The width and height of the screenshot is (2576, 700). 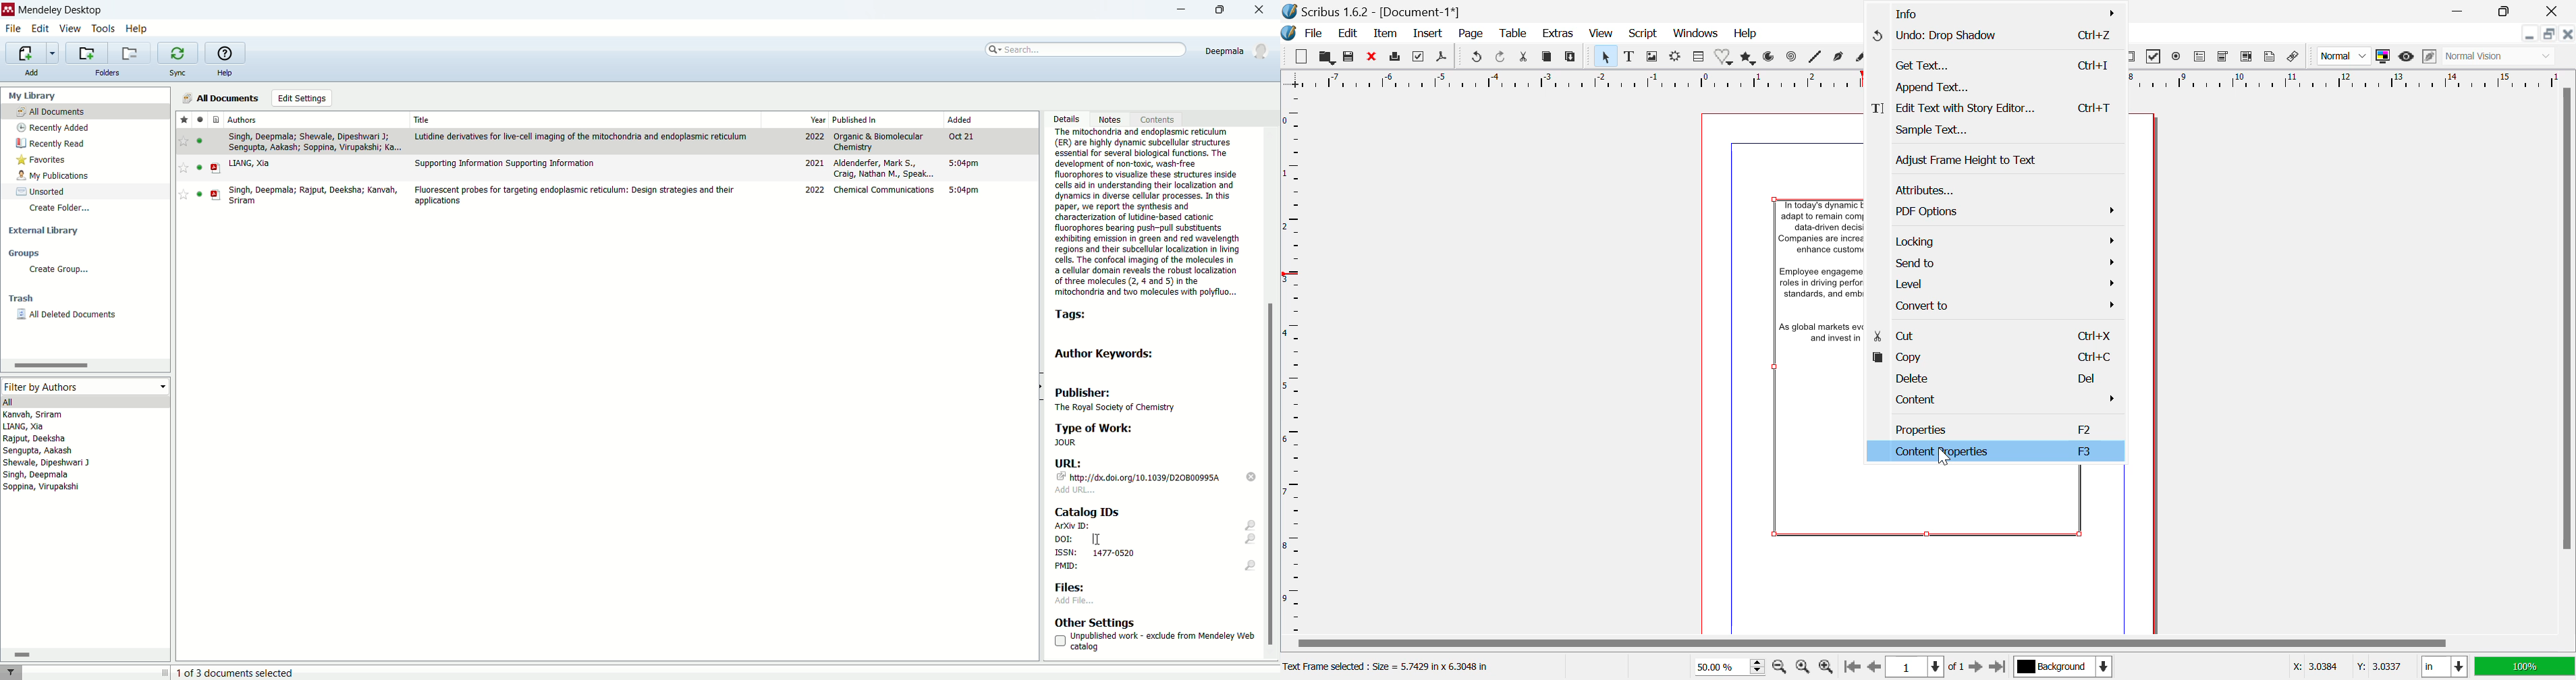 I want to click on Display Appearance, so click(x=2526, y=665).